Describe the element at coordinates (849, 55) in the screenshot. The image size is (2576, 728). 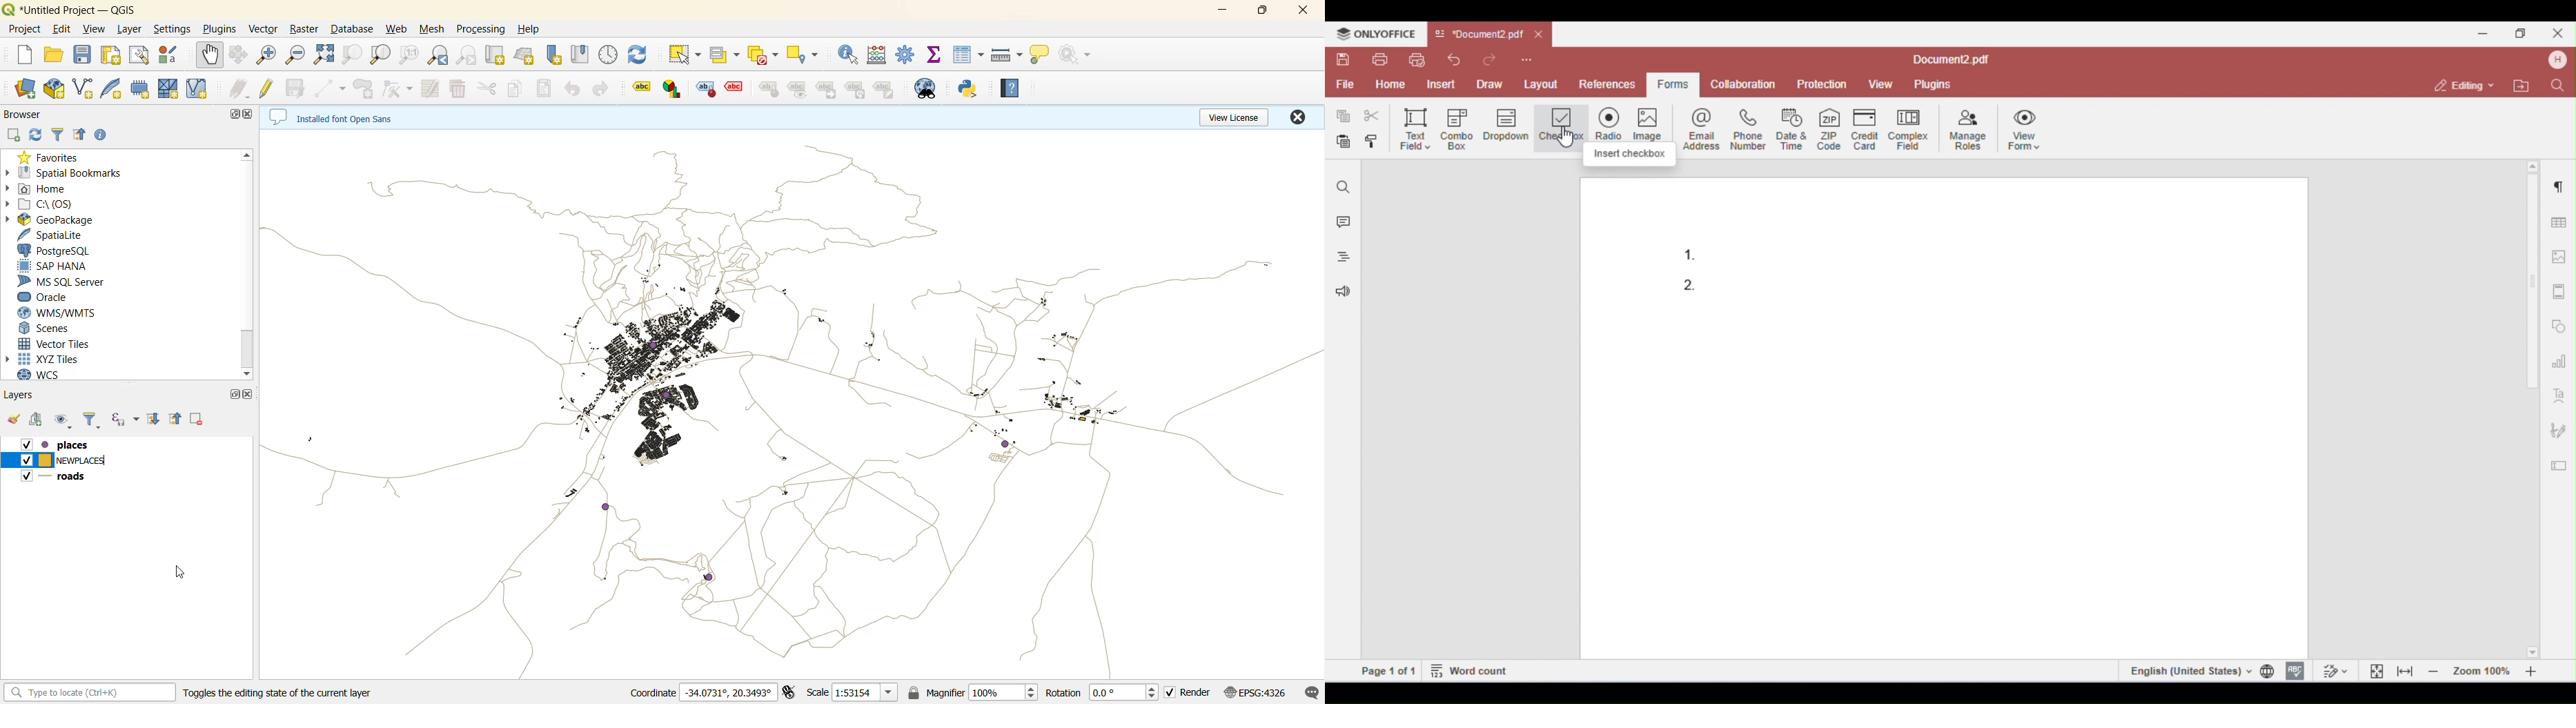
I see `identify features` at that location.